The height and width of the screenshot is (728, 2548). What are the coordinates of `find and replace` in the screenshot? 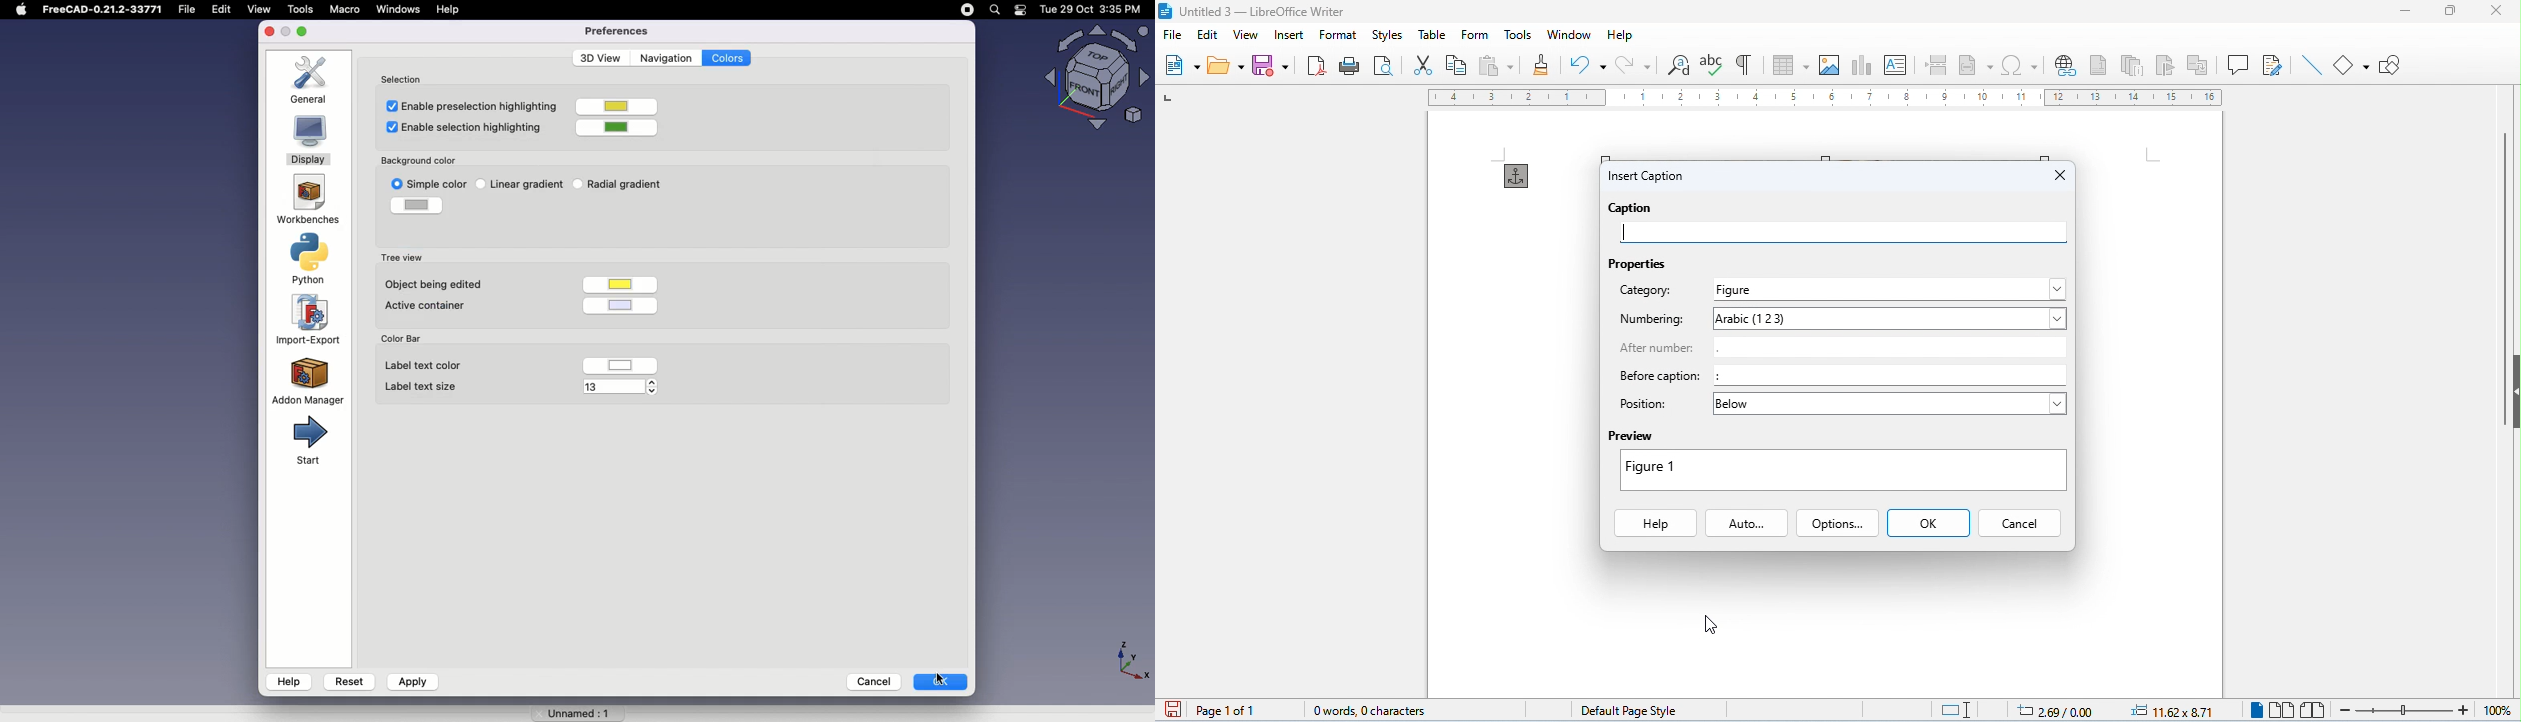 It's located at (1678, 67).